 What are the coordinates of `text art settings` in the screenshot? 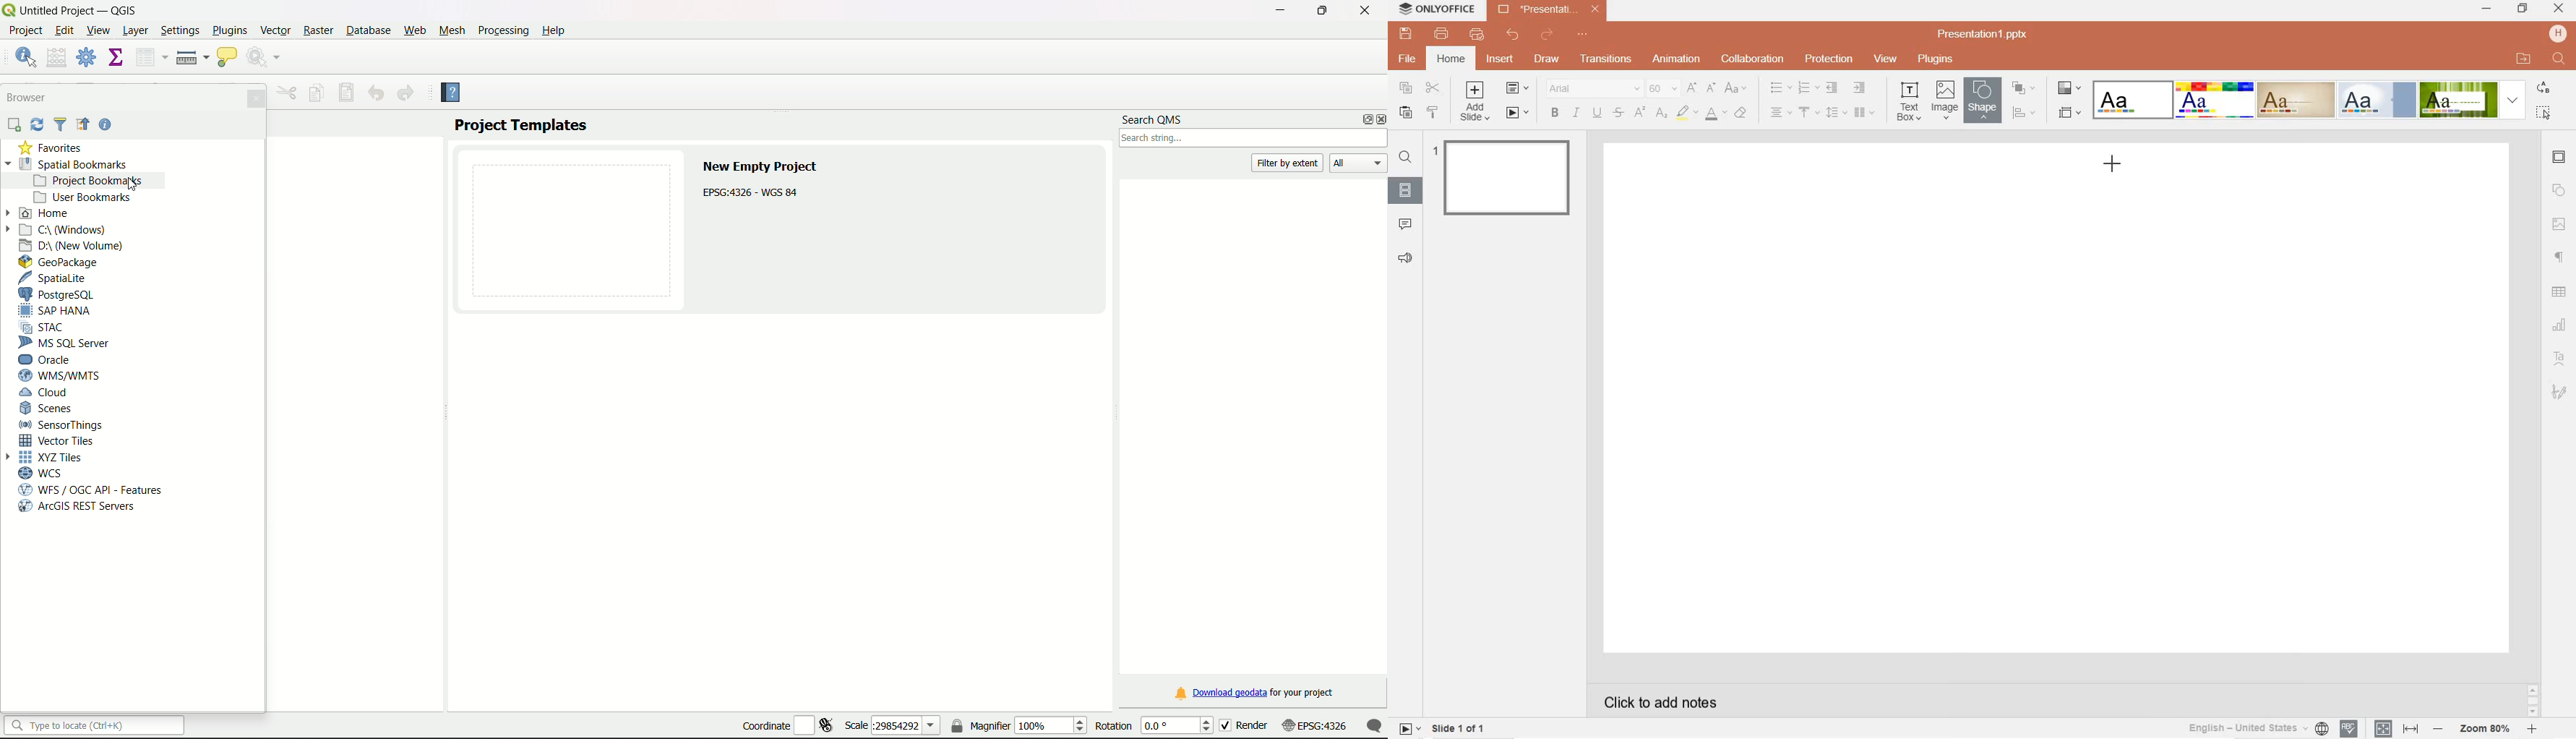 It's located at (2558, 357).